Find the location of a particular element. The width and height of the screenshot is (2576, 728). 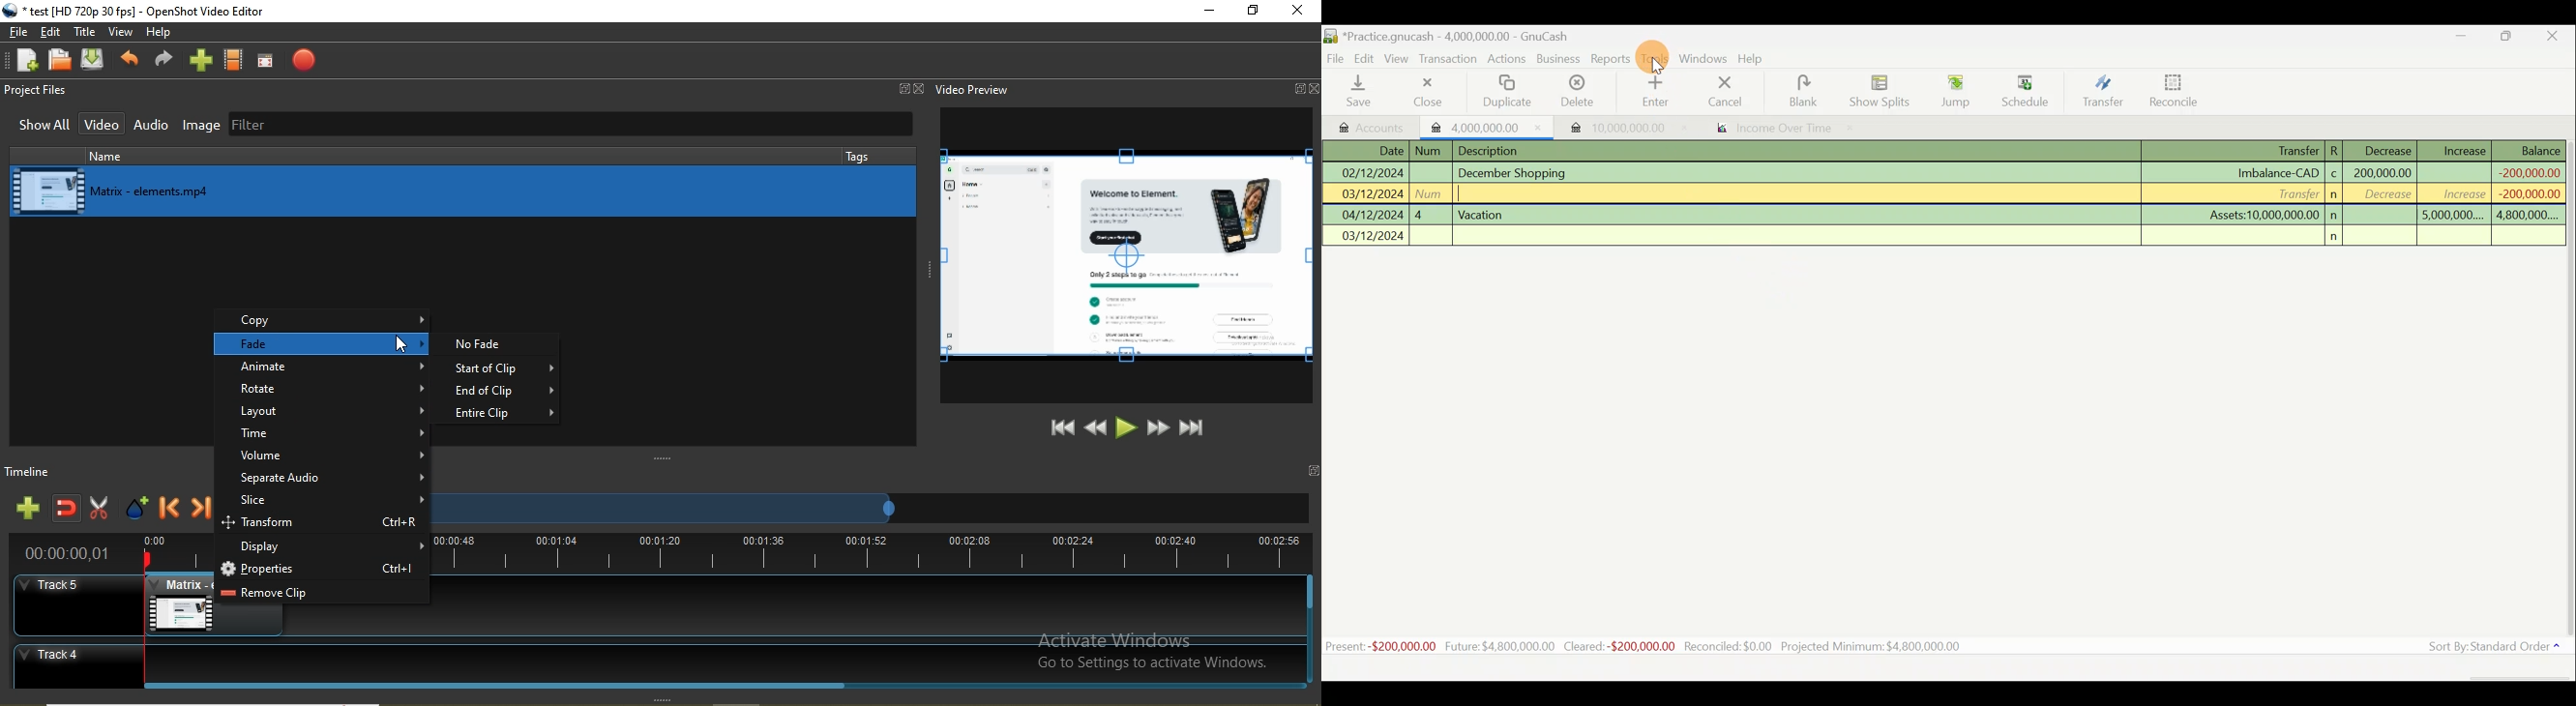

Edit is located at coordinates (1366, 58).